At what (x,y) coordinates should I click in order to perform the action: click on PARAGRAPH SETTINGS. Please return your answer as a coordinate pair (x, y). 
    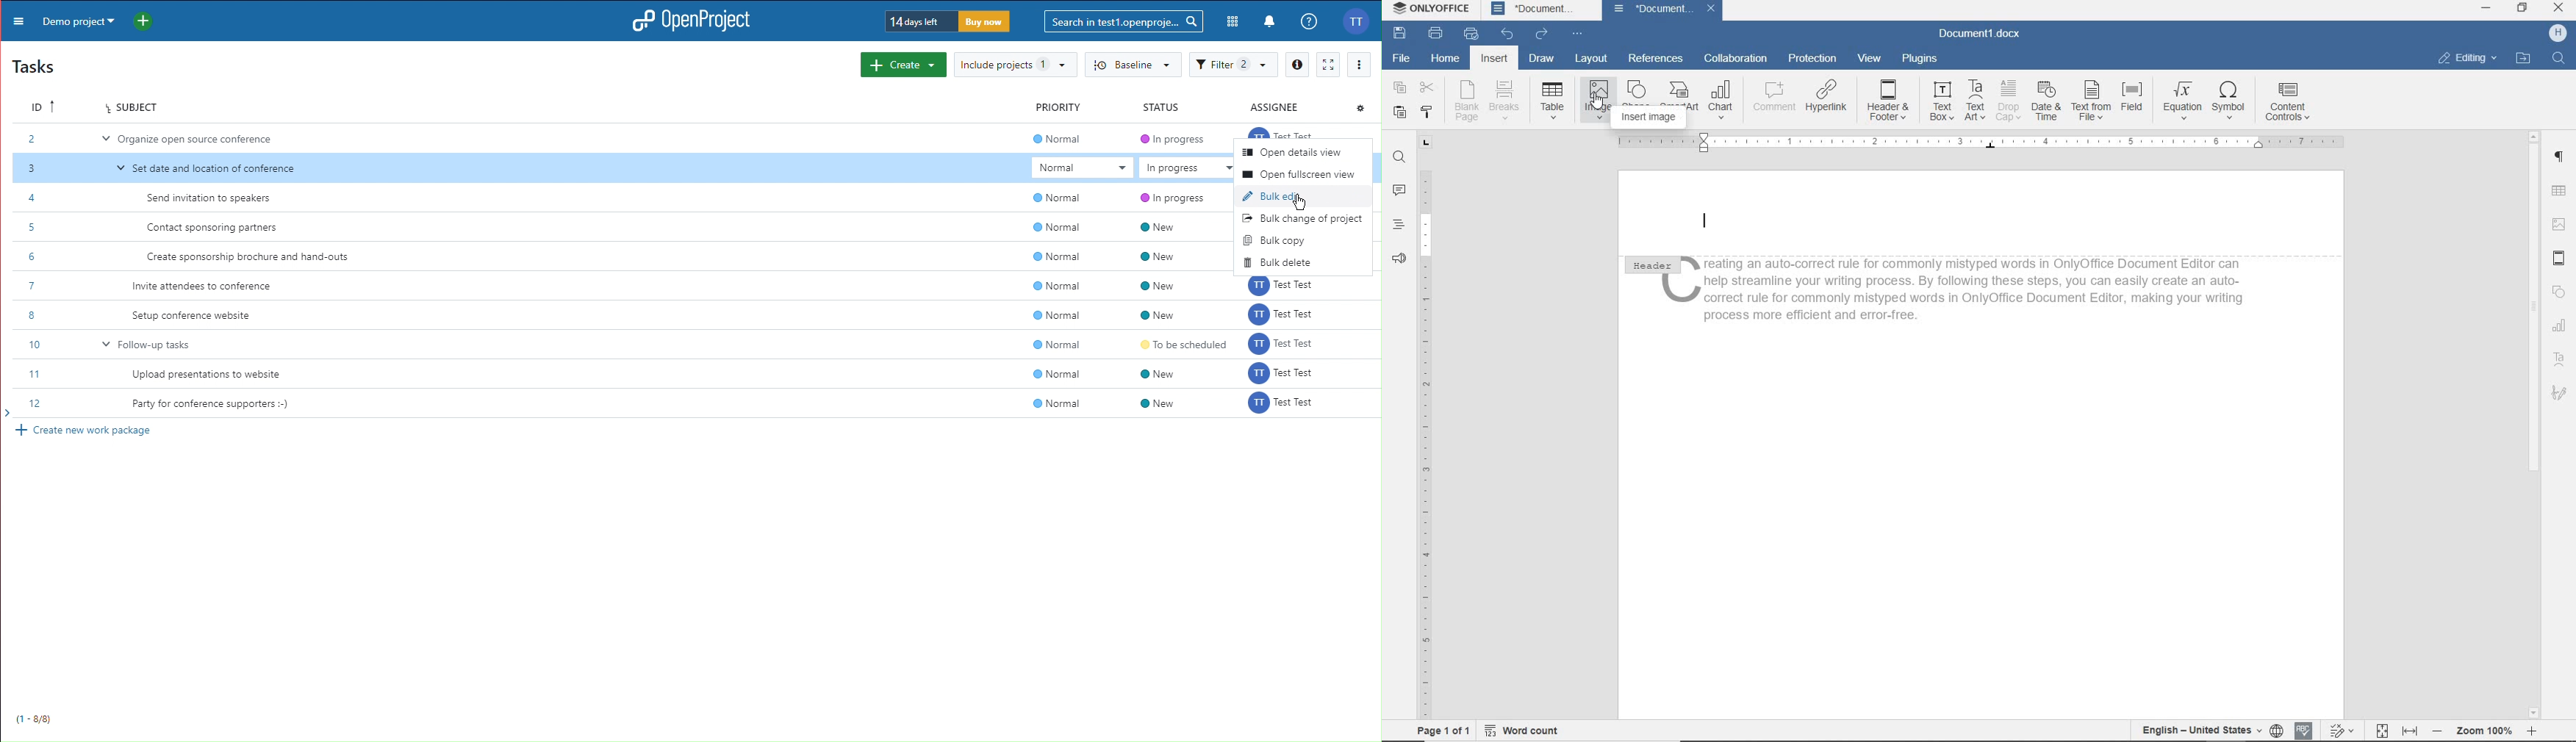
    Looking at the image, I should click on (2558, 157).